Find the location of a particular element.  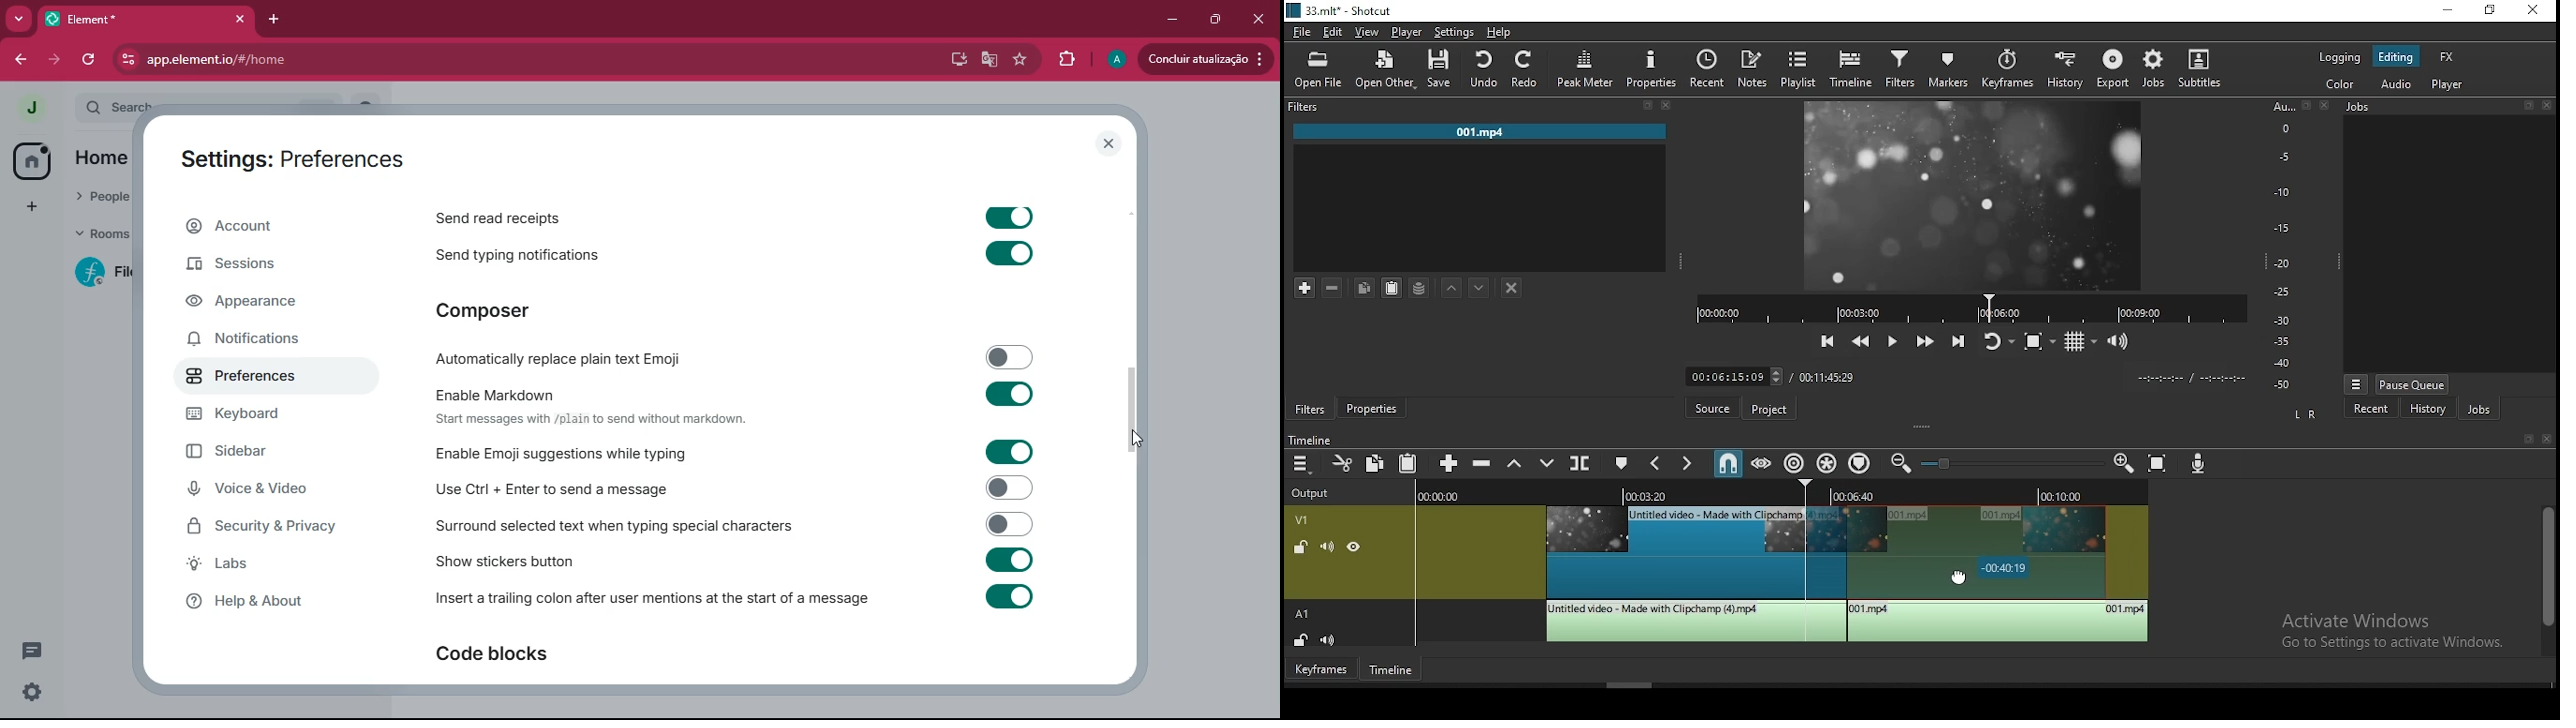

ripple markers is located at coordinates (1860, 465).